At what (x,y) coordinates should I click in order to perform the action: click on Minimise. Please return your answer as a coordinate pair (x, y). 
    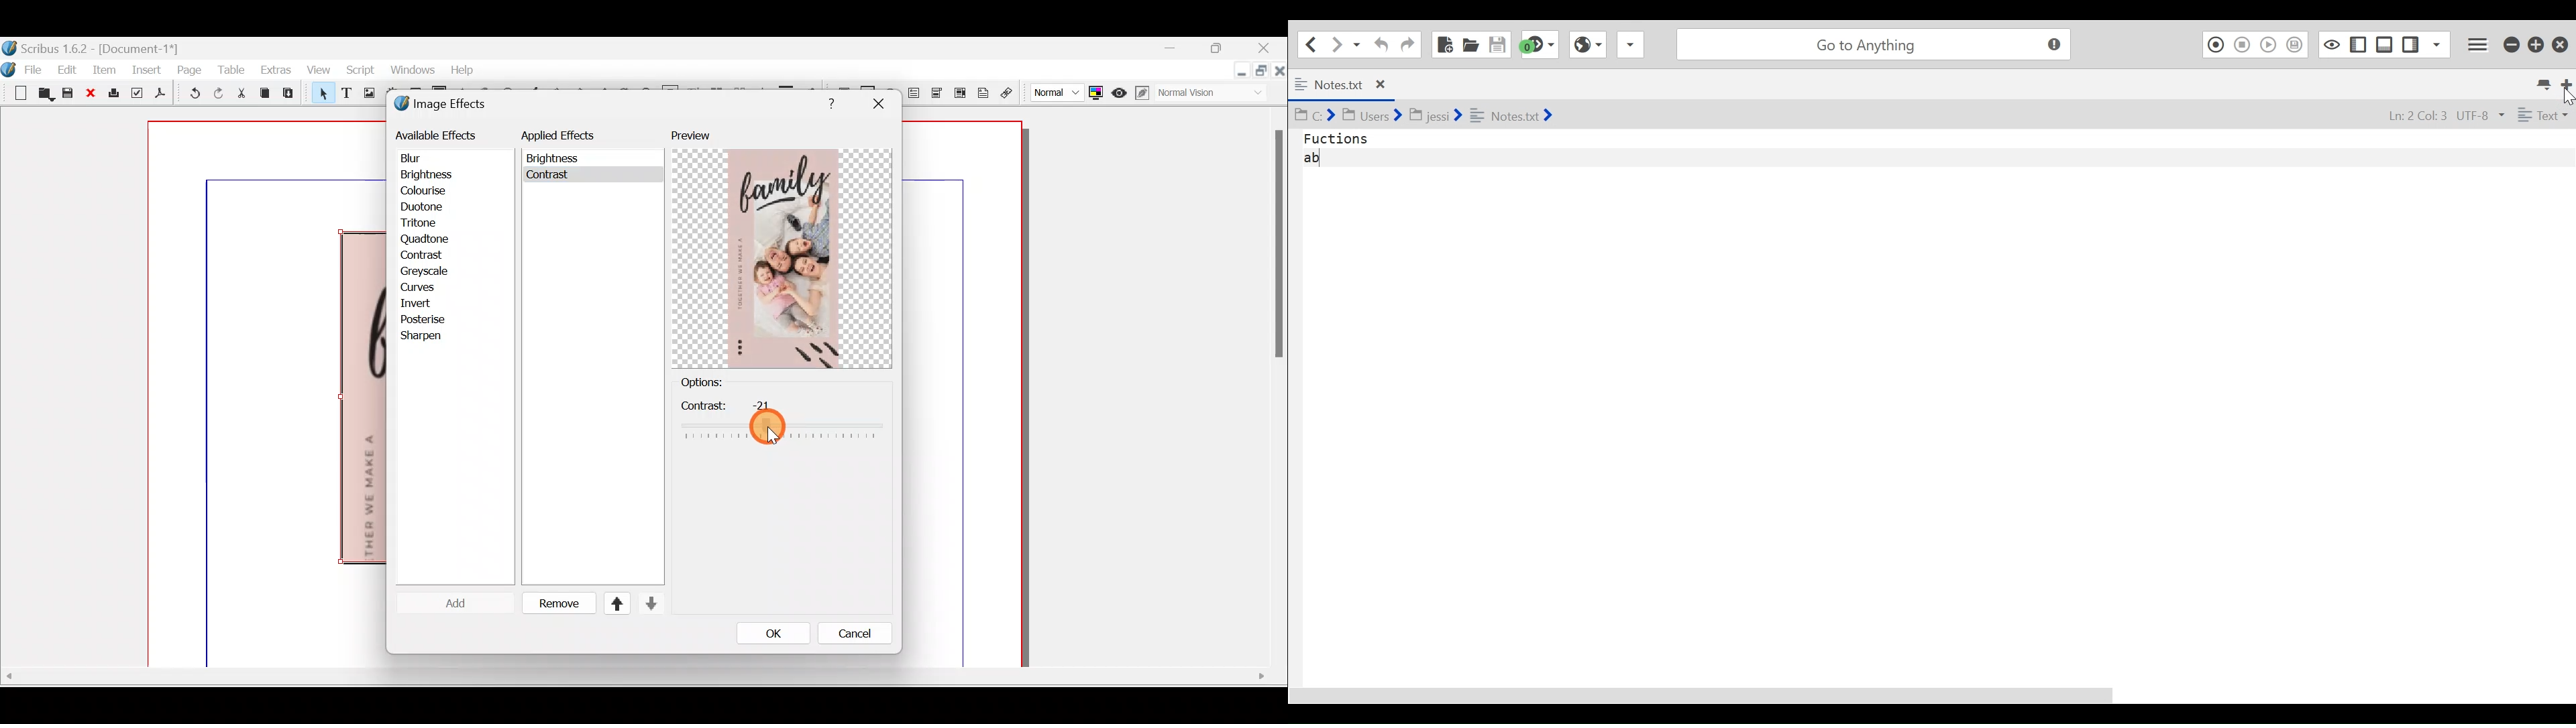
    Looking at the image, I should click on (1181, 52).